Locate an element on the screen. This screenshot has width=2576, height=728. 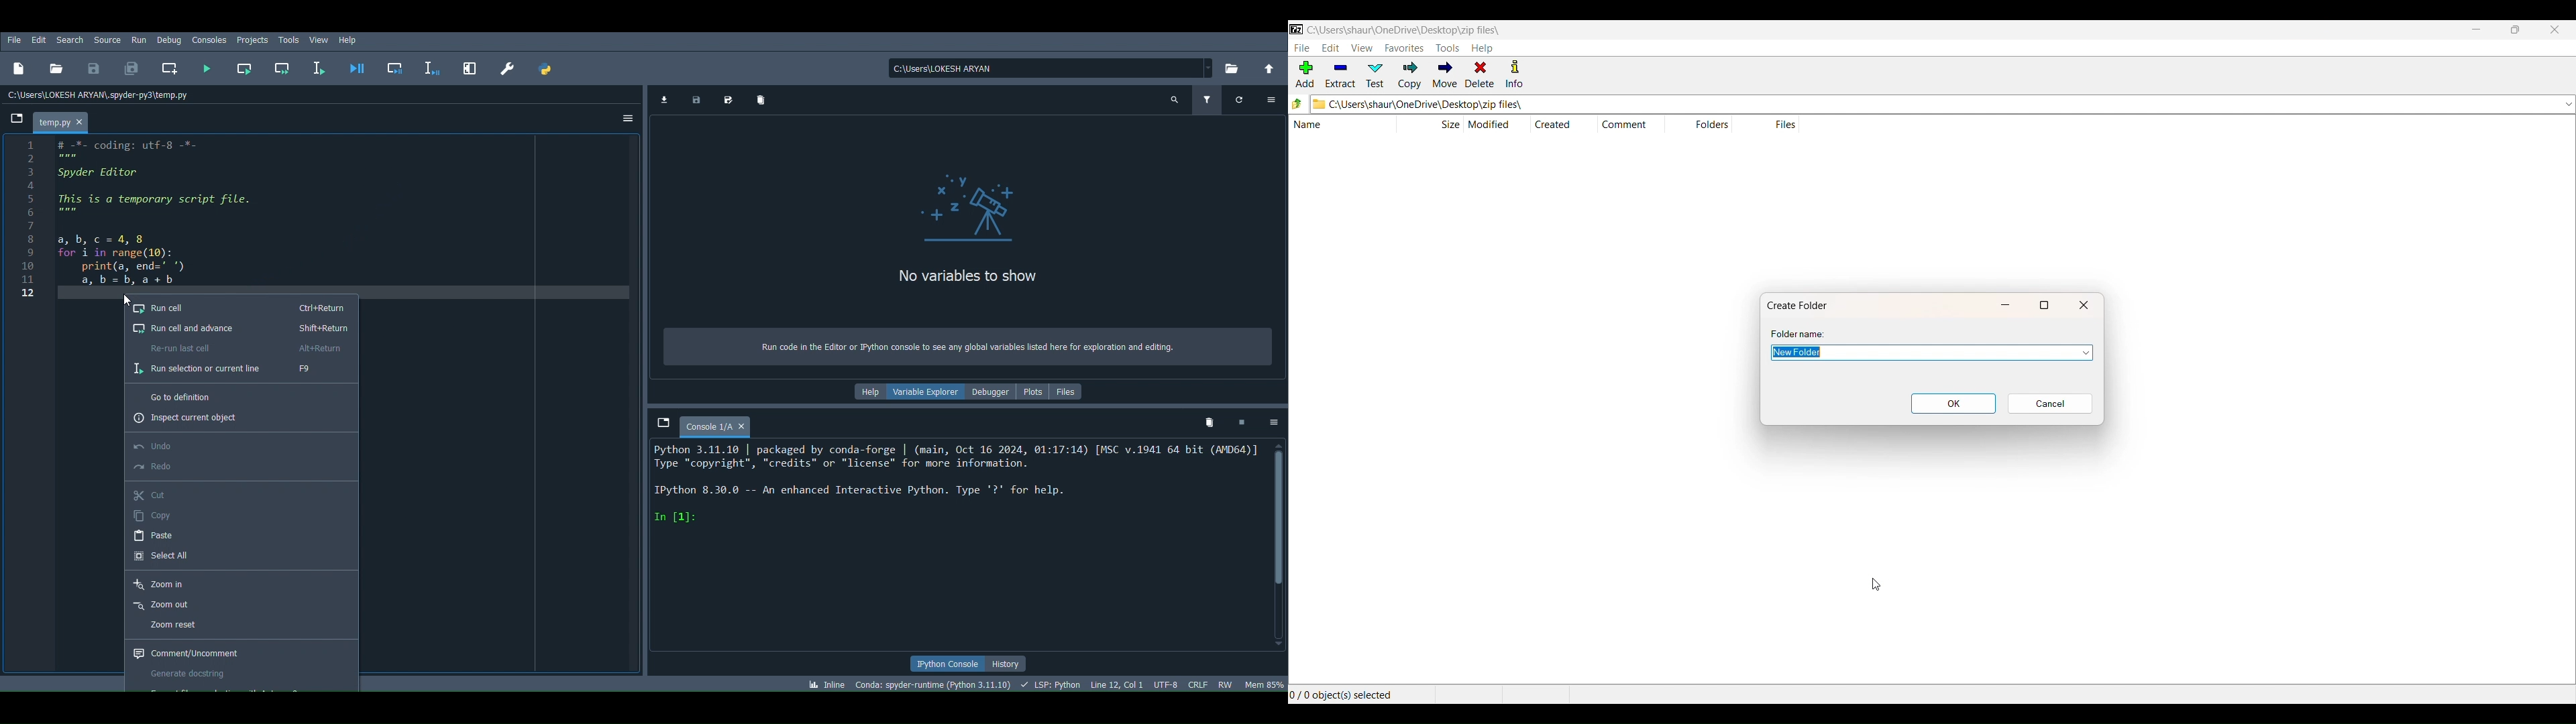
Run current cell and go to the next one (Shift + Return) is located at coordinates (285, 66).